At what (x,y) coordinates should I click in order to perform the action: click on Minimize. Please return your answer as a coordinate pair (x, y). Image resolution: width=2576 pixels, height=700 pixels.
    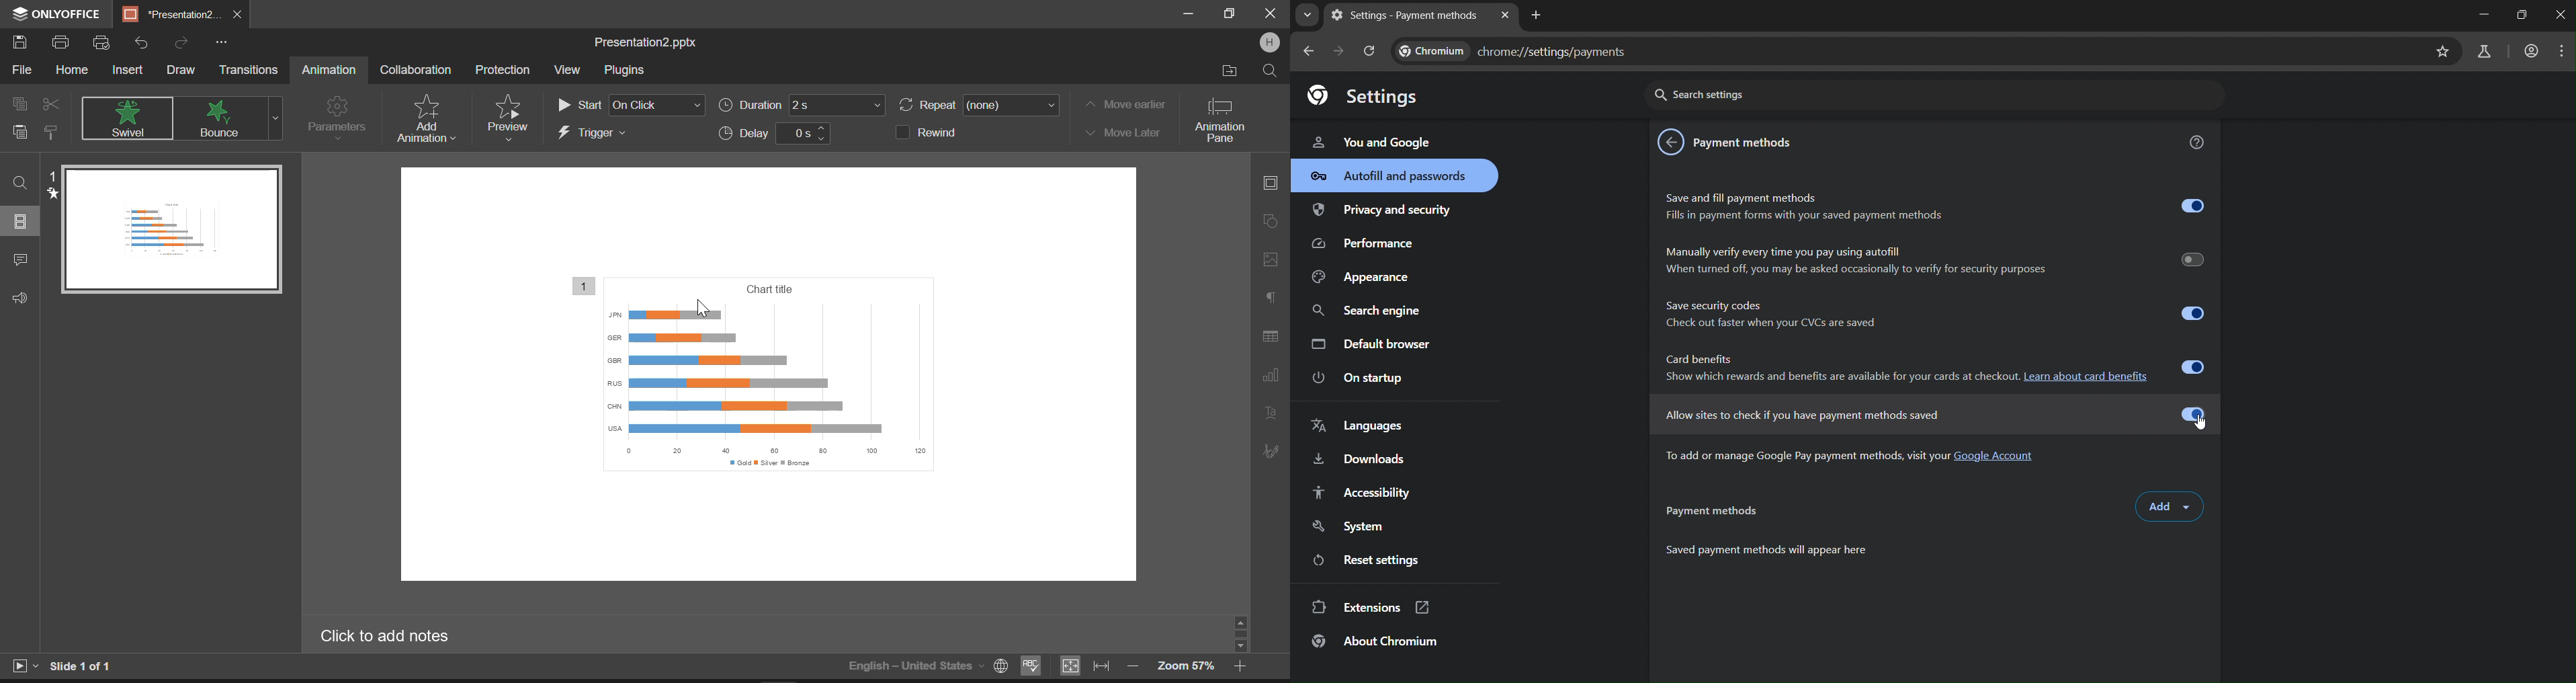
    Looking at the image, I should click on (1231, 14).